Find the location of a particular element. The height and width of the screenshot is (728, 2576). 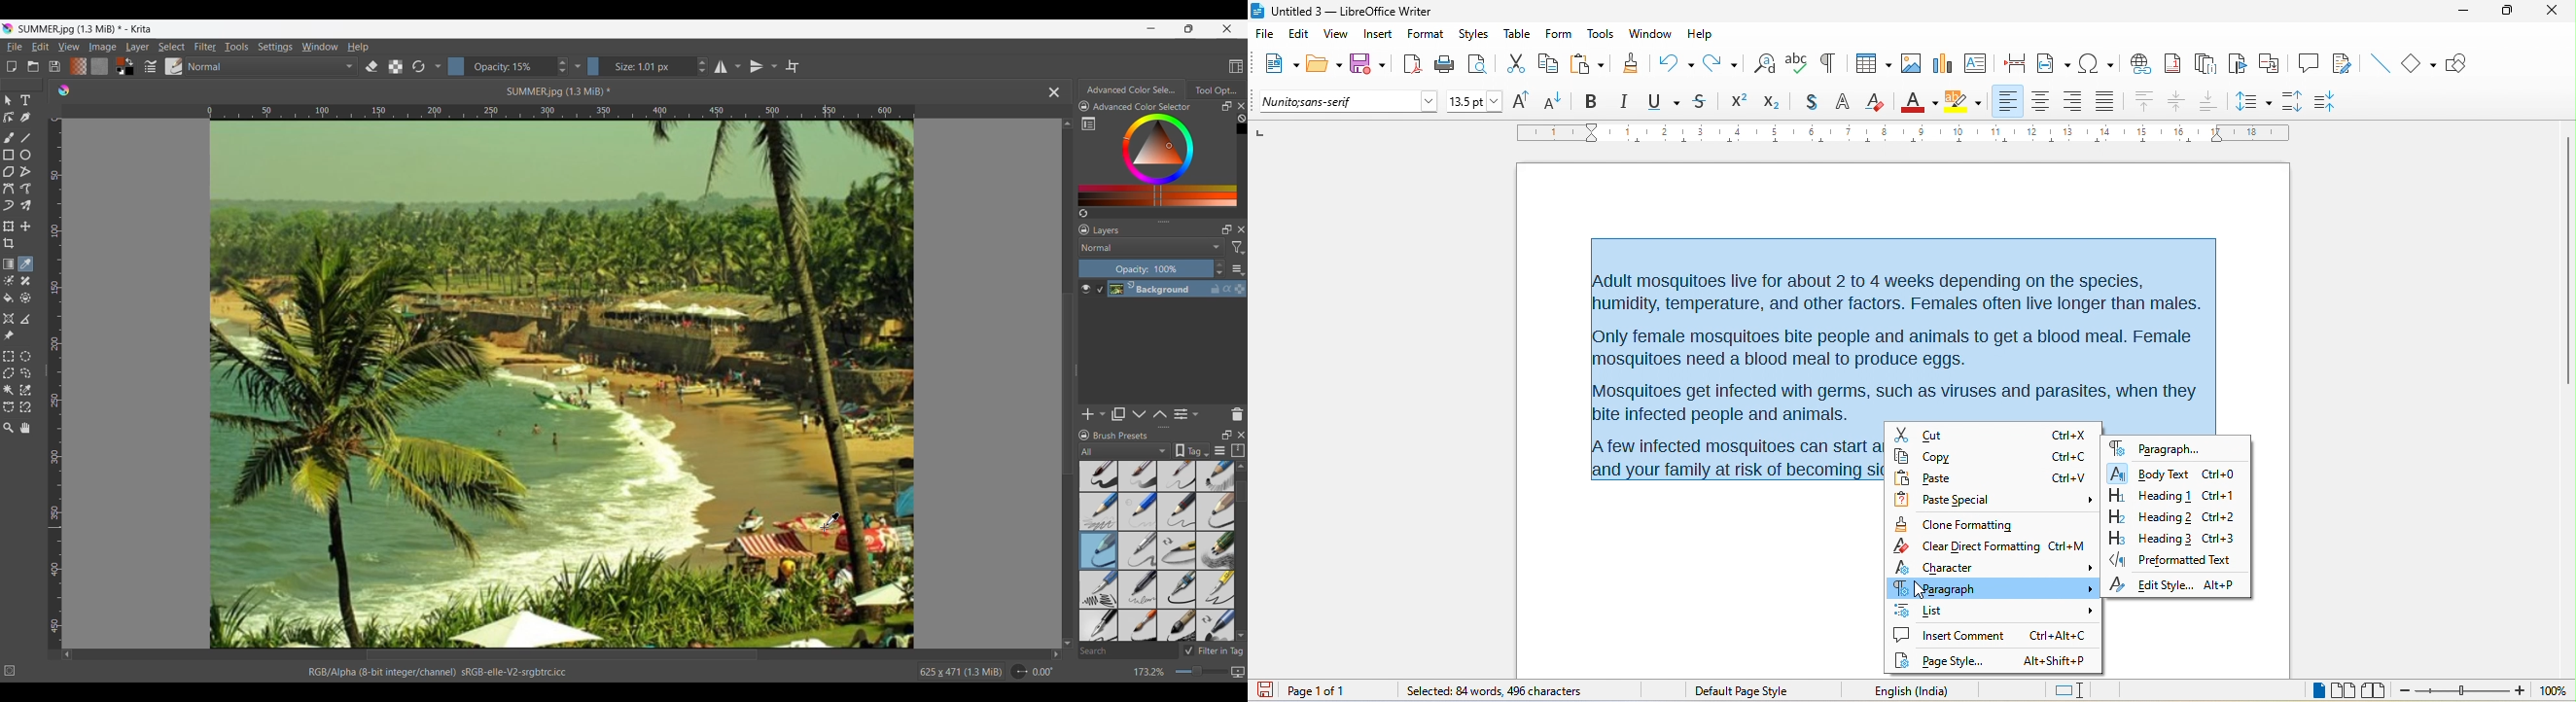

font name is located at coordinates (1350, 102).